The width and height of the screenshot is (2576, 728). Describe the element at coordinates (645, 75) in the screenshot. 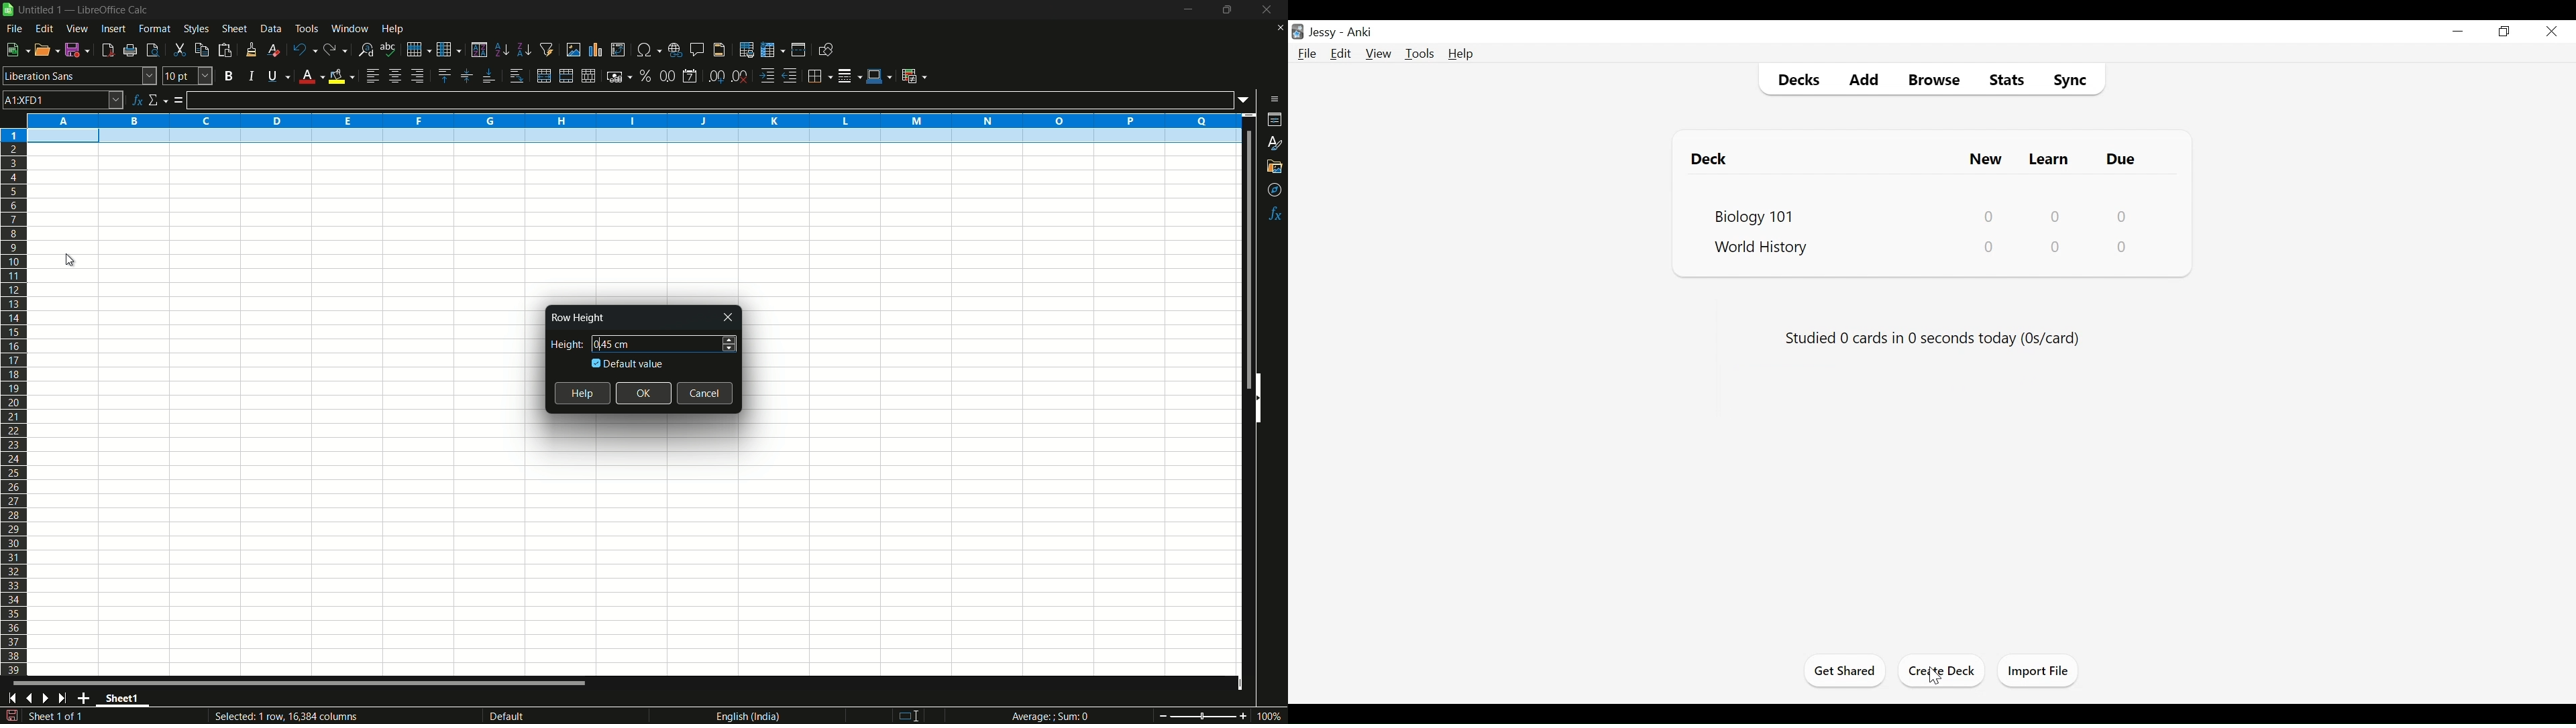

I see `format as percent` at that location.